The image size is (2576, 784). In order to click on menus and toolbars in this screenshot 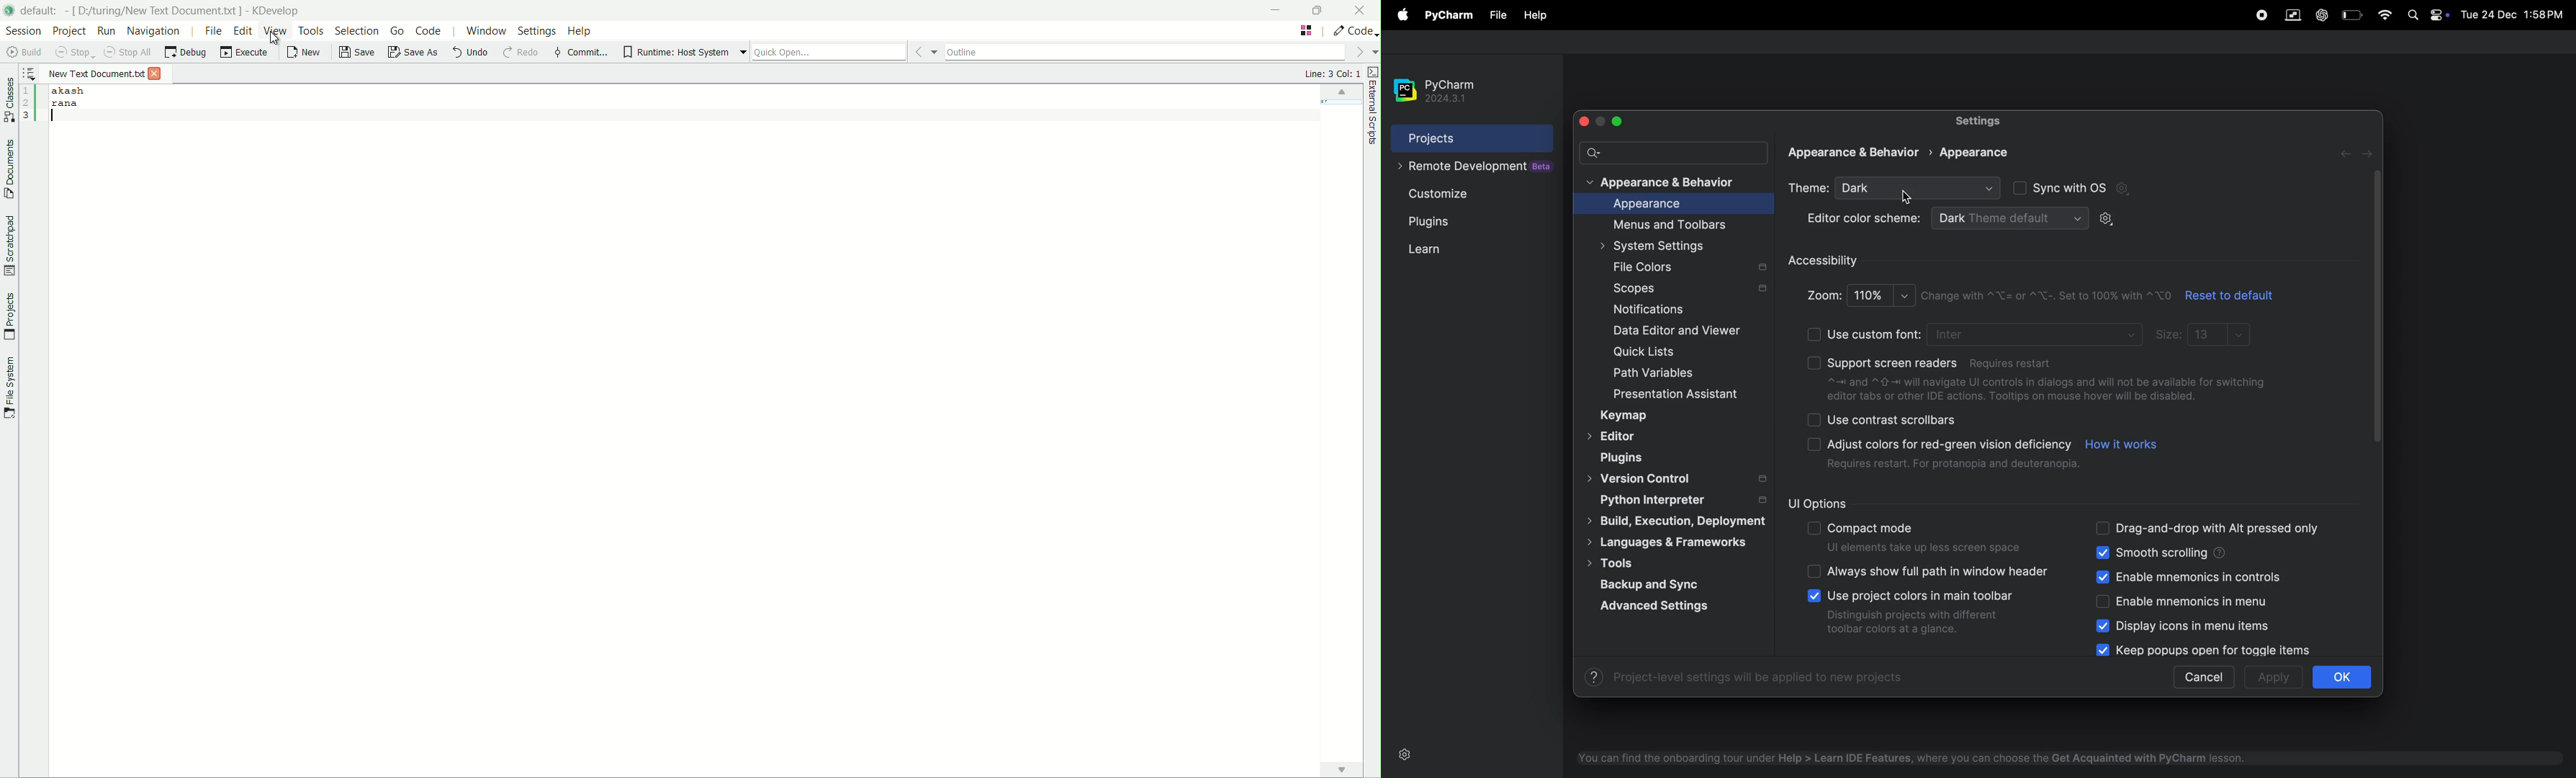, I will do `click(1672, 225)`.